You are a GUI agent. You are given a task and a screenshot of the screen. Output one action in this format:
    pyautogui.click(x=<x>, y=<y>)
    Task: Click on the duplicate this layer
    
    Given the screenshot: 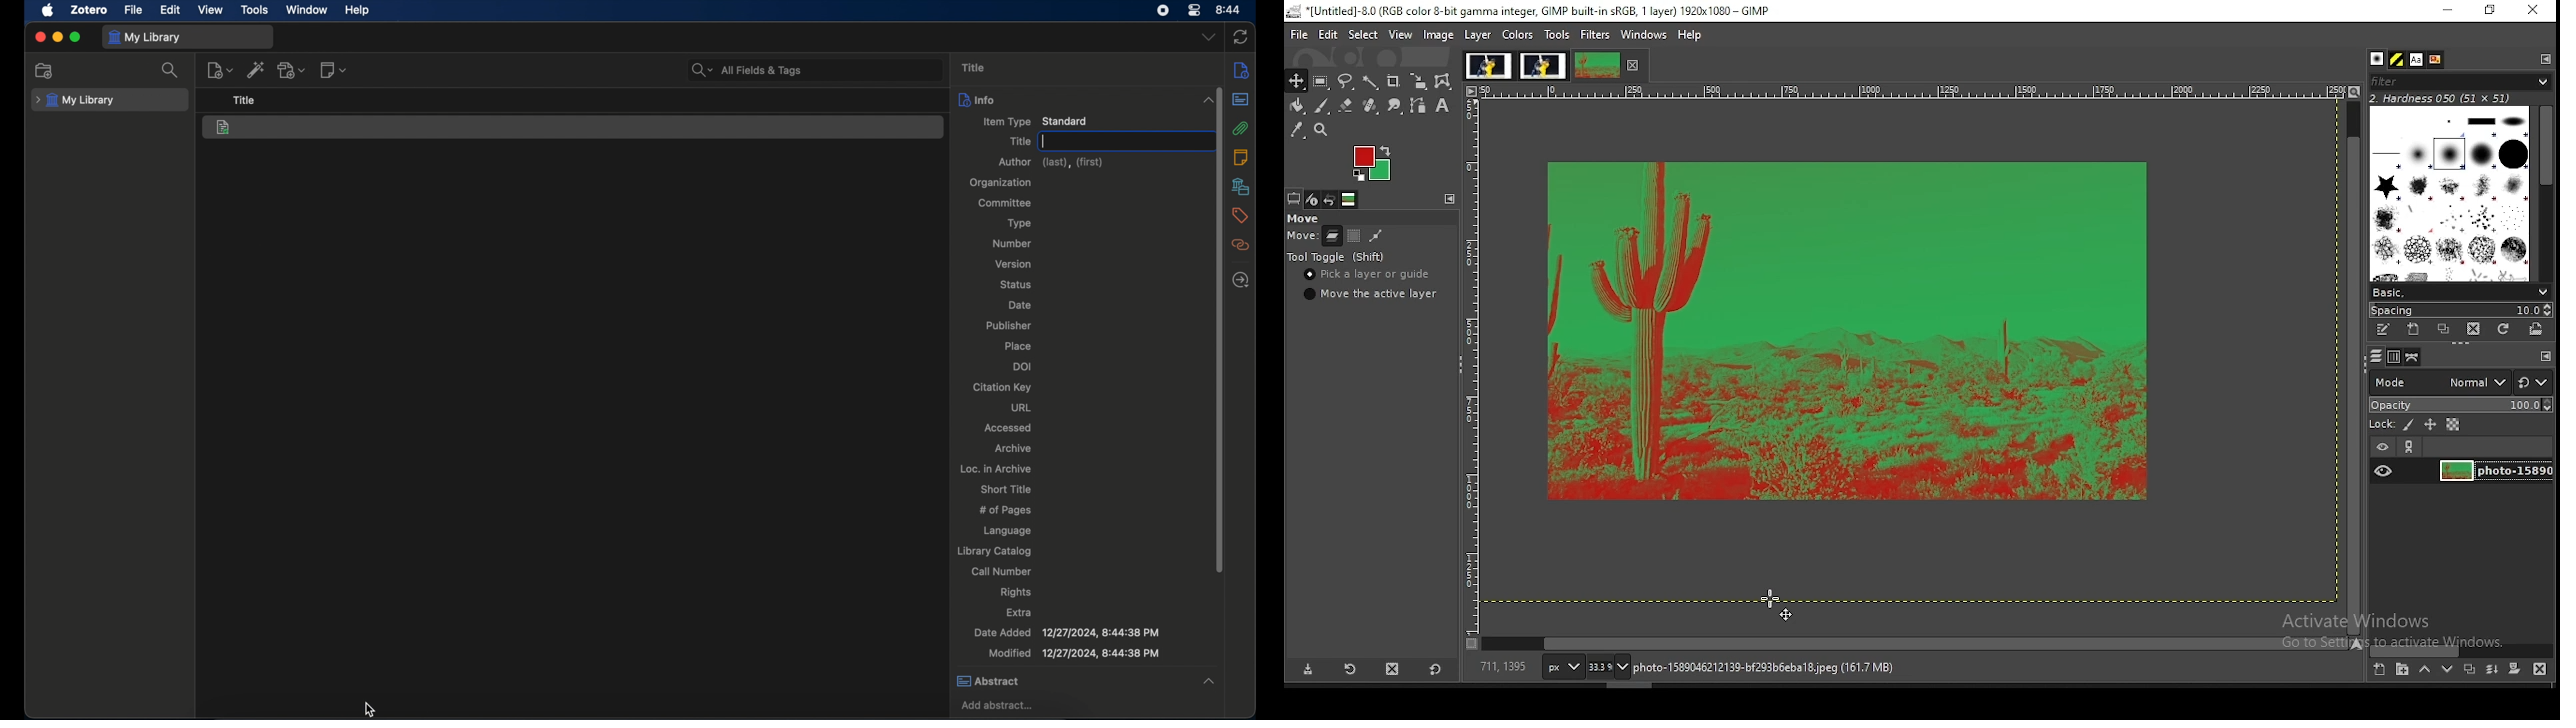 What is the action you would take?
    pyautogui.click(x=2468, y=669)
    